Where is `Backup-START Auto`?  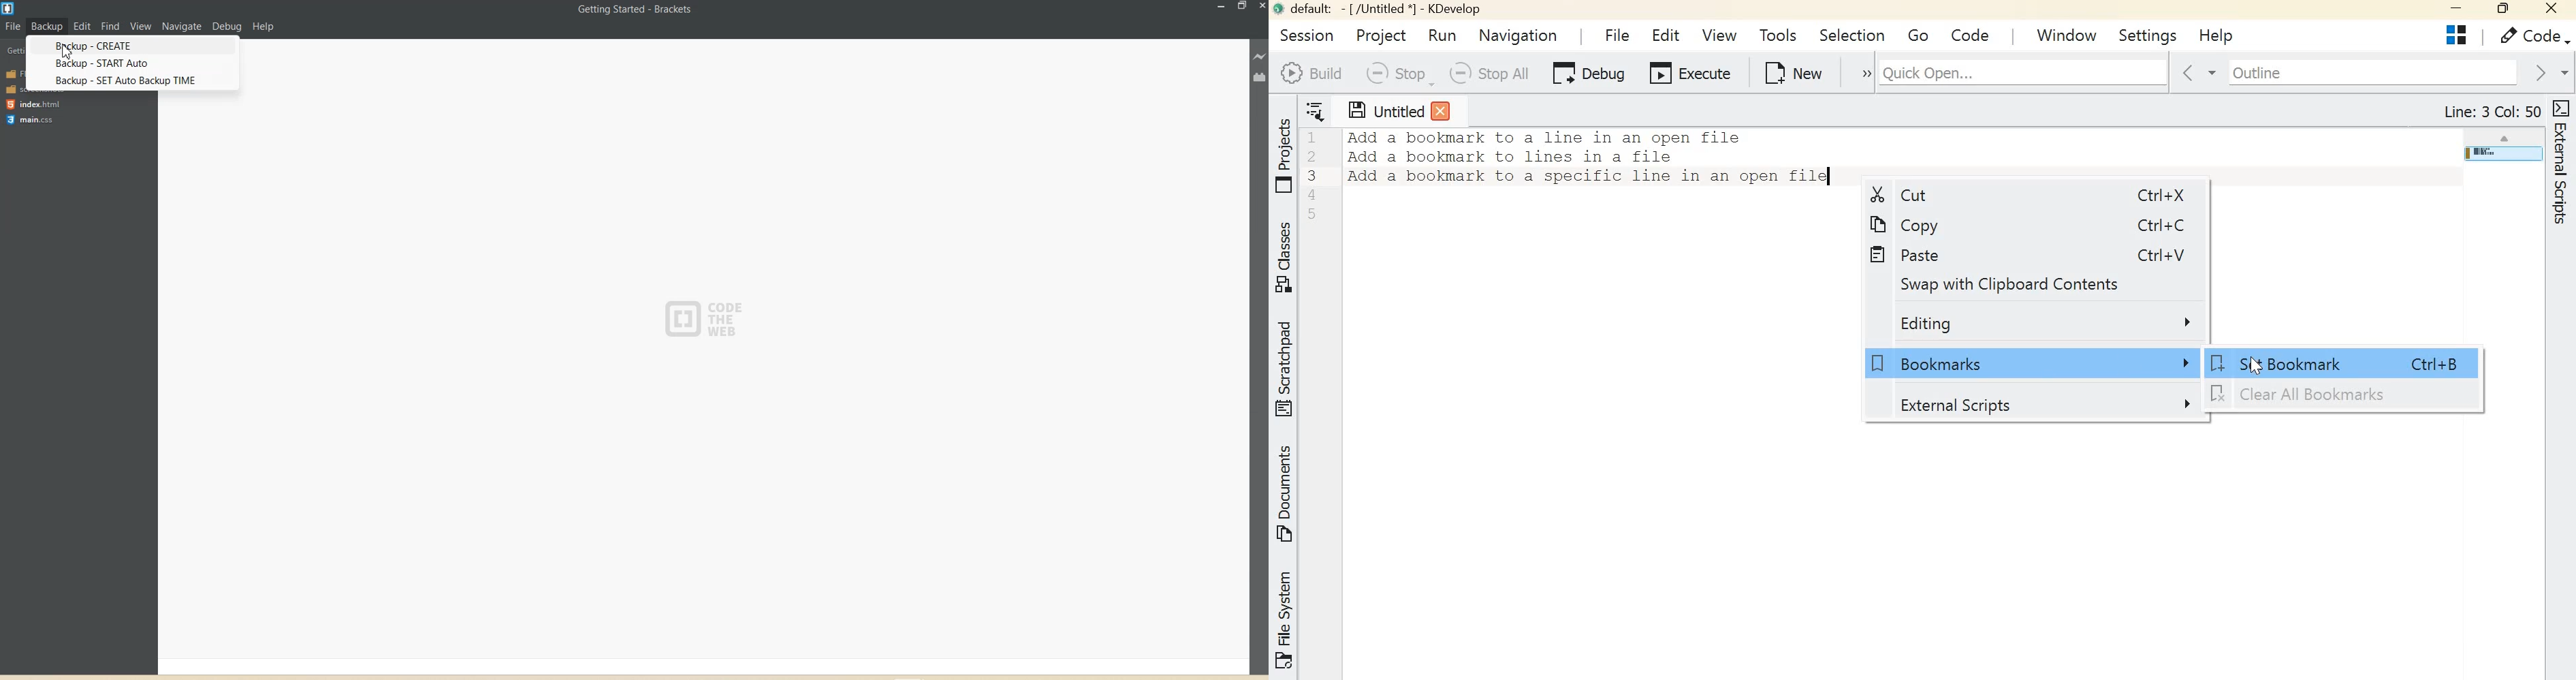
Backup-START Auto is located at coordinates (131, 64).